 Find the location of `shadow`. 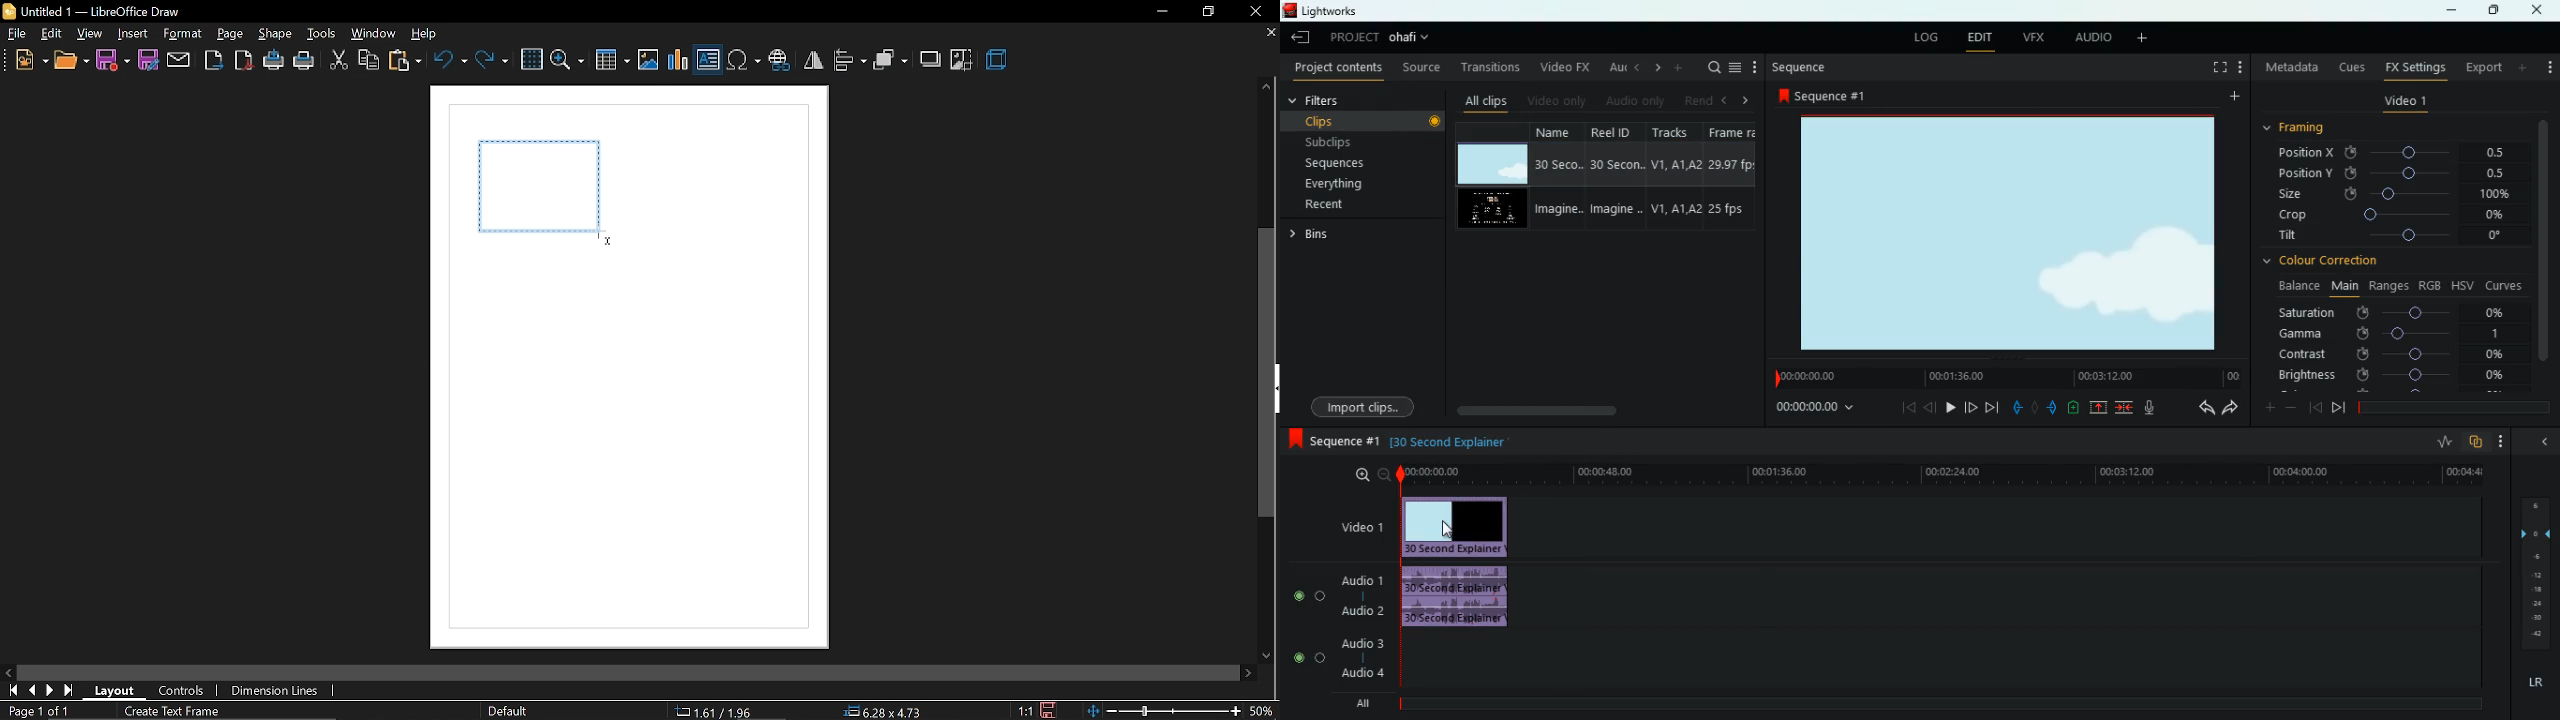

shadow is located at coordinates (932, 58).